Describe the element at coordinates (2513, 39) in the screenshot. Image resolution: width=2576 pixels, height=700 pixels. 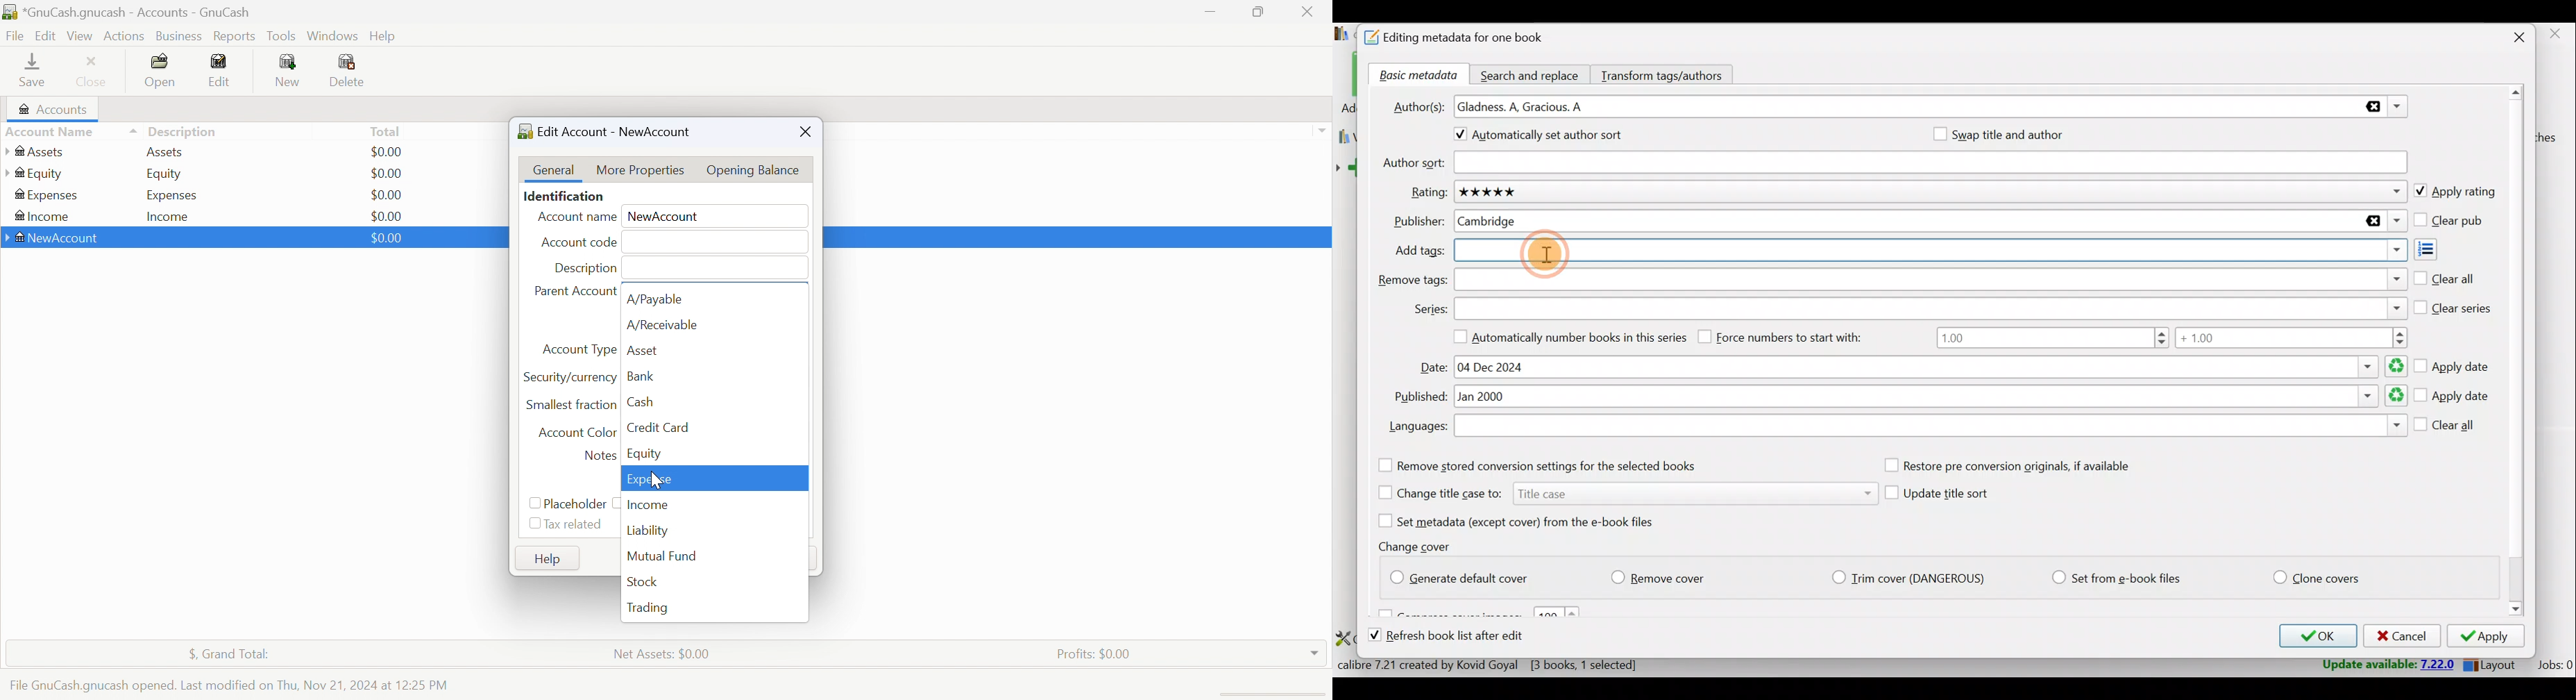
I see `Close` at that location.